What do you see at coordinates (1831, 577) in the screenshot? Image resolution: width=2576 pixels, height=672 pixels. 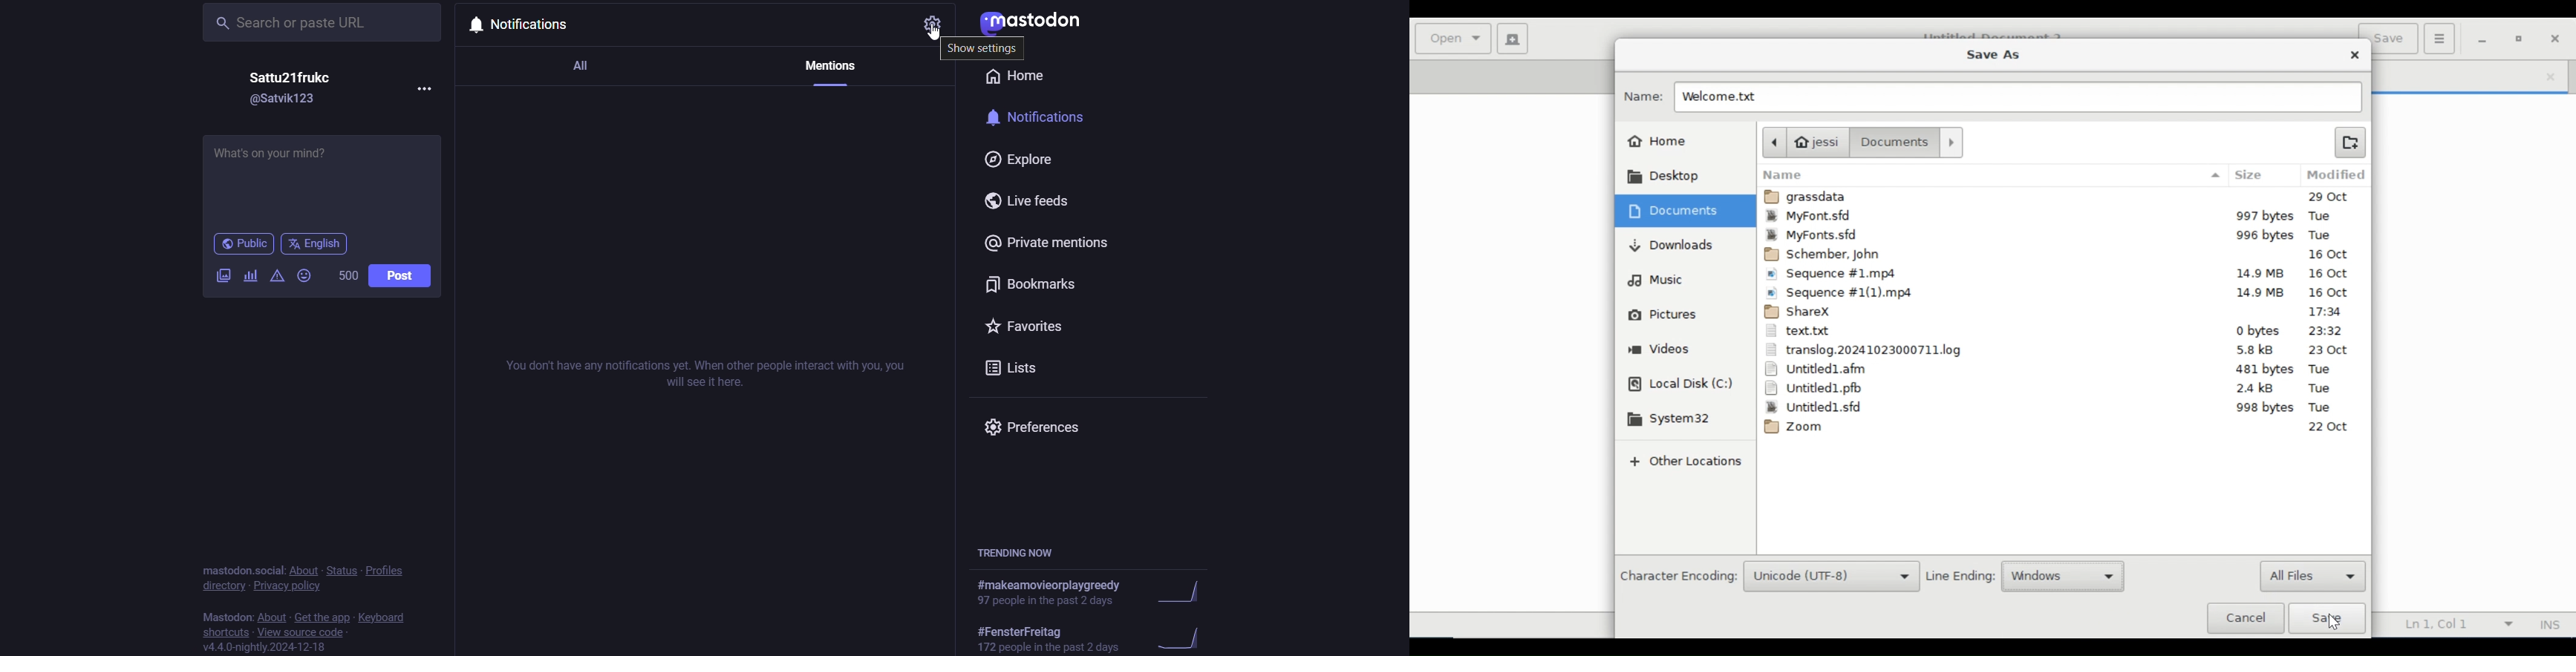 I see `Unicode (UTF-8)` at bounding box center [1831, 577].